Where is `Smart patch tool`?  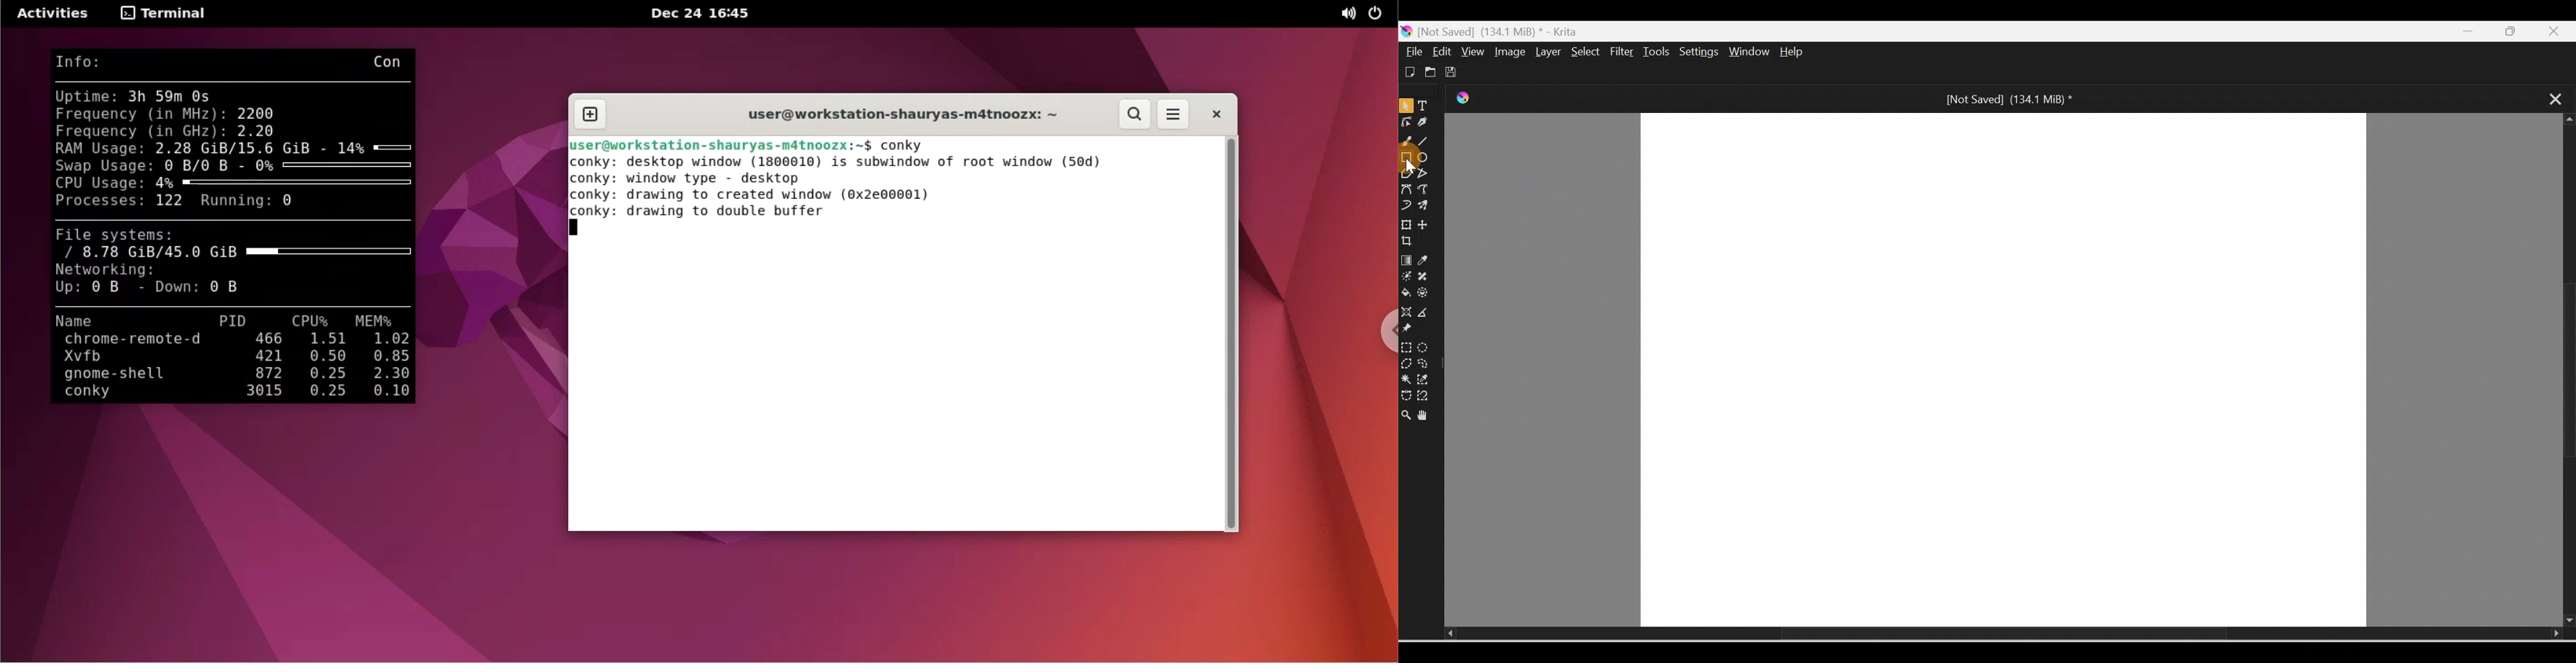
Smart patch tool is located at coordinates (1428, 277).